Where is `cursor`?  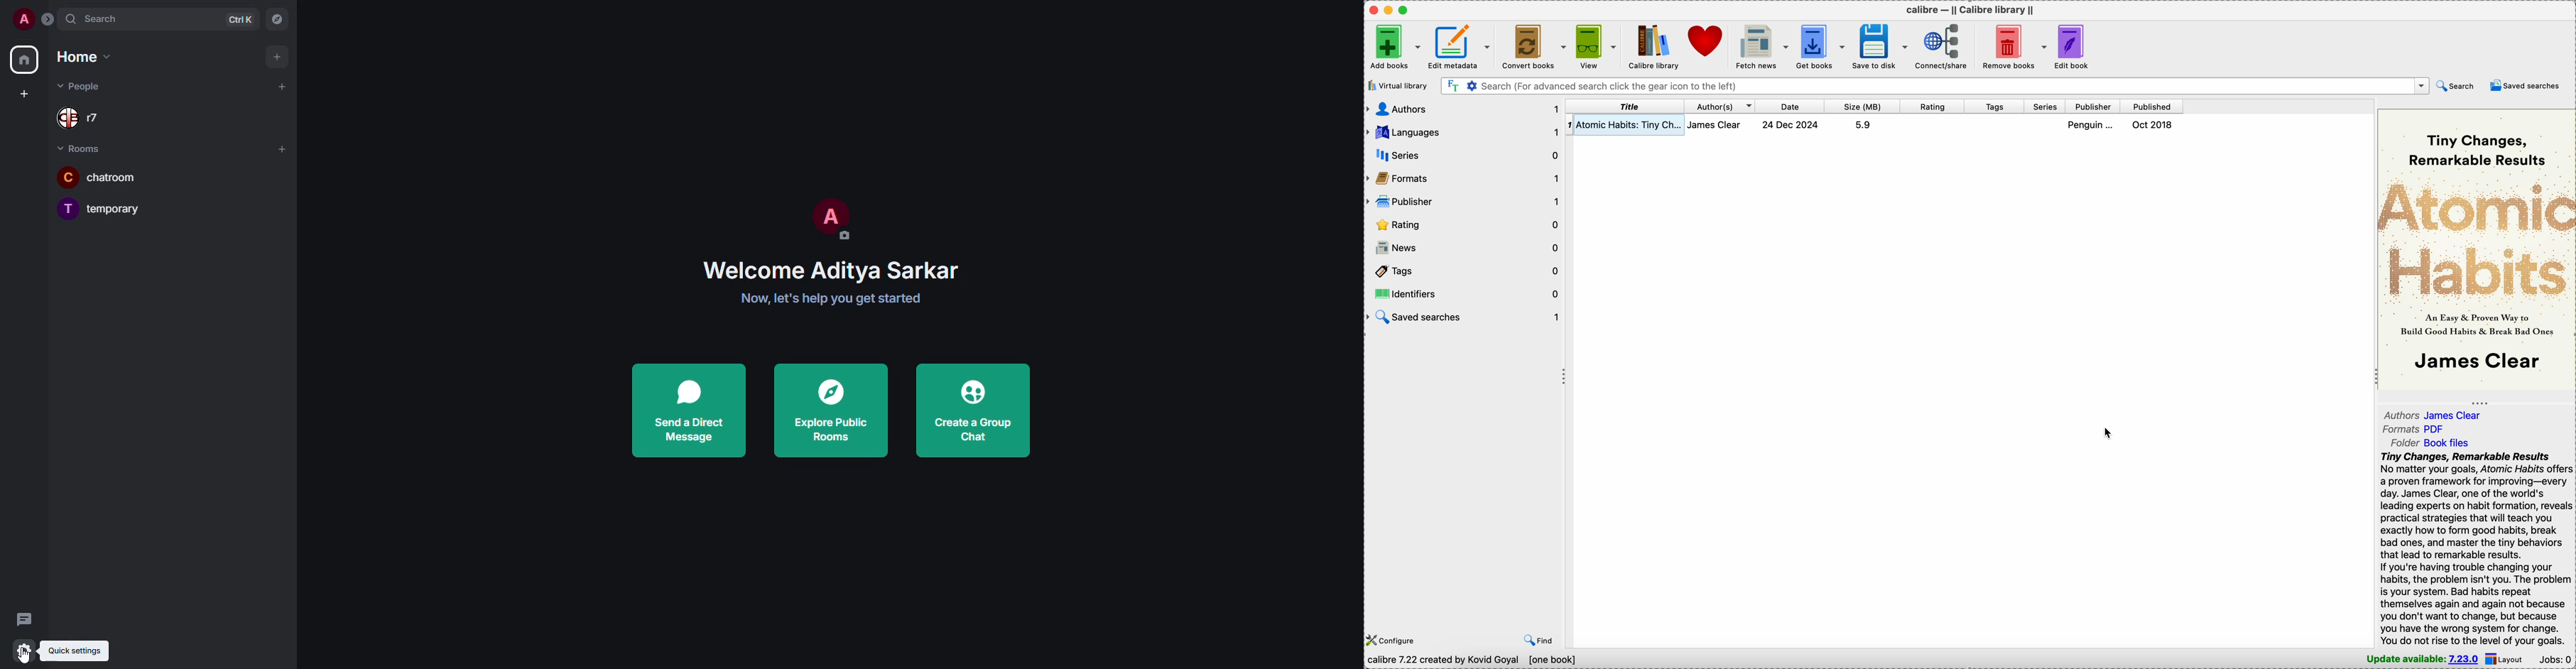 cursor is located at coordinates (2107, 433).